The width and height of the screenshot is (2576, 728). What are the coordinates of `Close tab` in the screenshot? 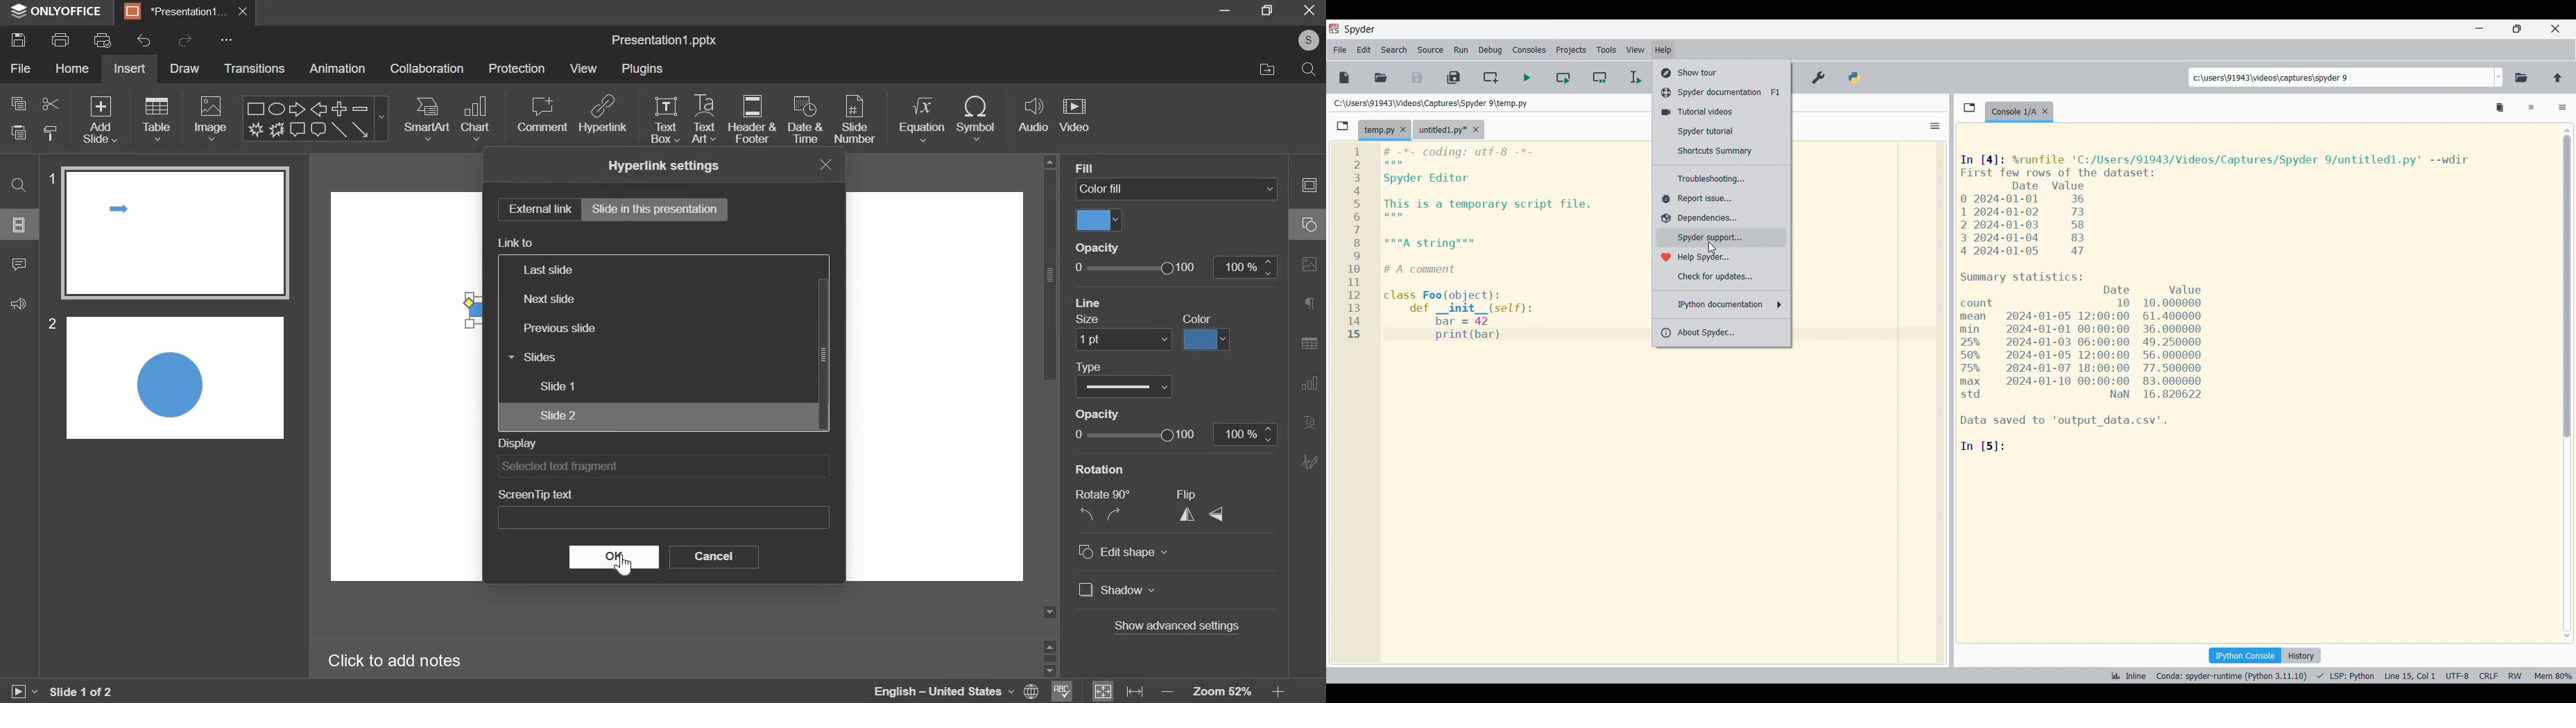 It's located at (1403, 129).